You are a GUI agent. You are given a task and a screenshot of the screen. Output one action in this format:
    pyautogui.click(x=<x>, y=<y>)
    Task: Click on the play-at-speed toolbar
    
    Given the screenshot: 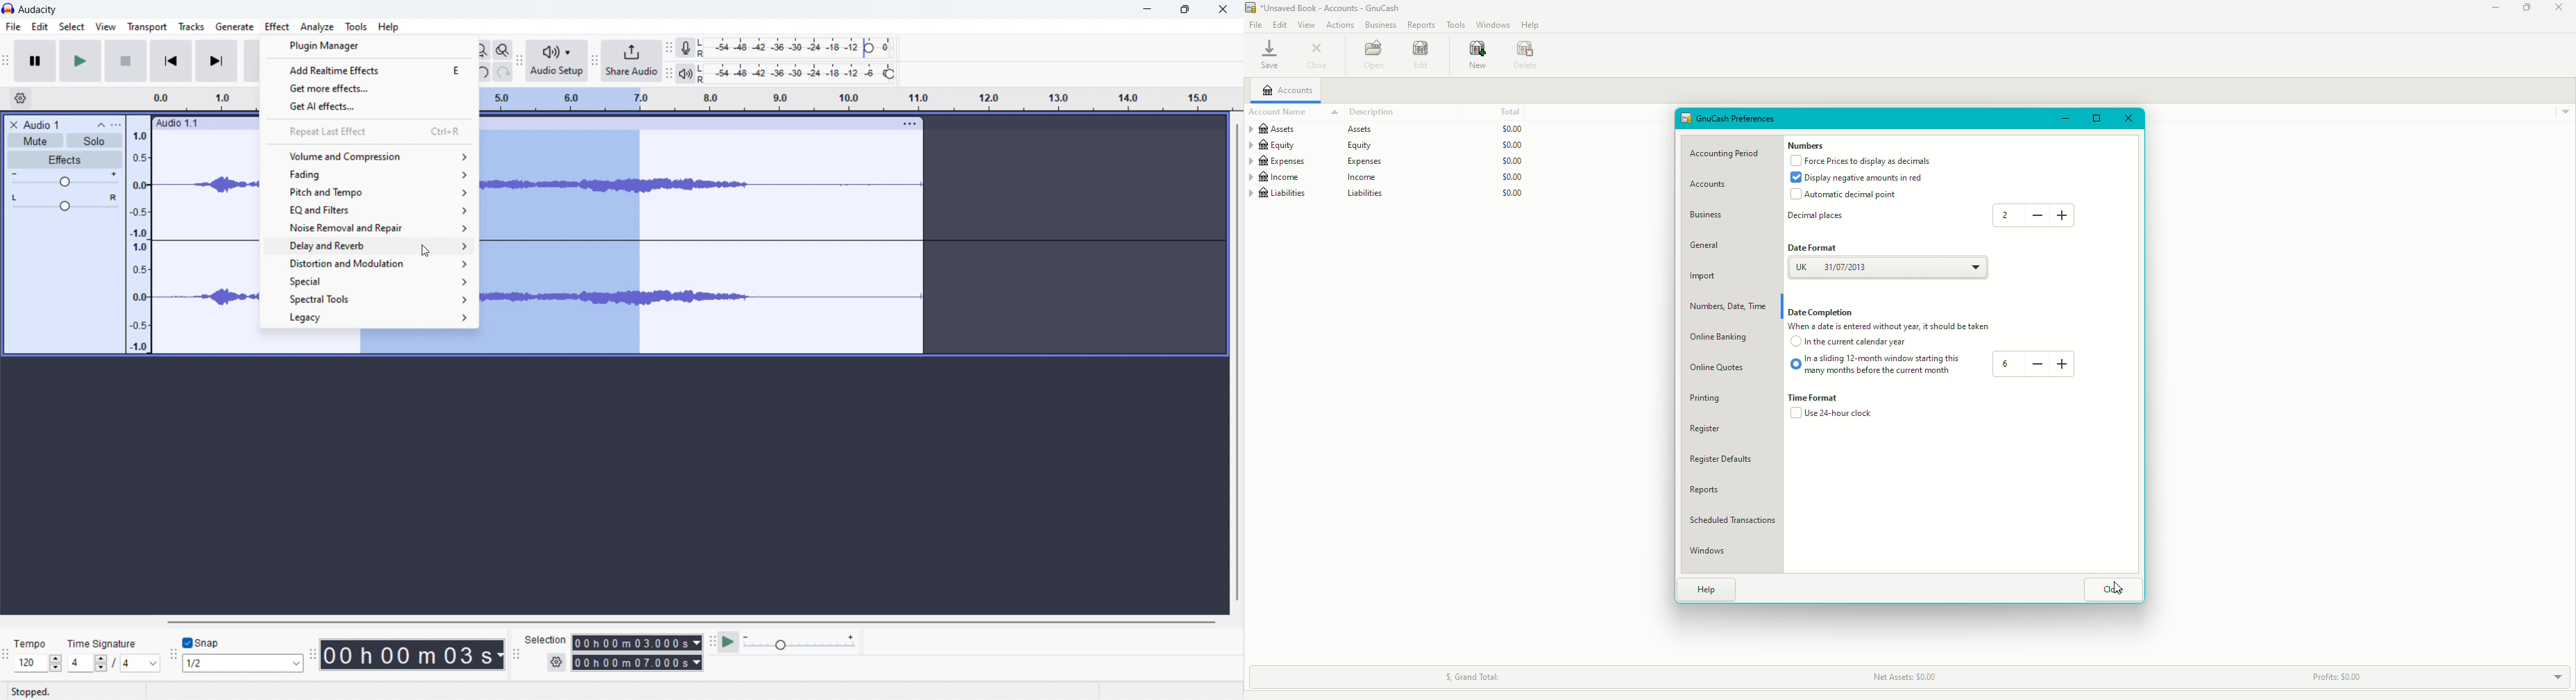 What is the action you would take?
    pyautogui.click(x=713, y=641)
    